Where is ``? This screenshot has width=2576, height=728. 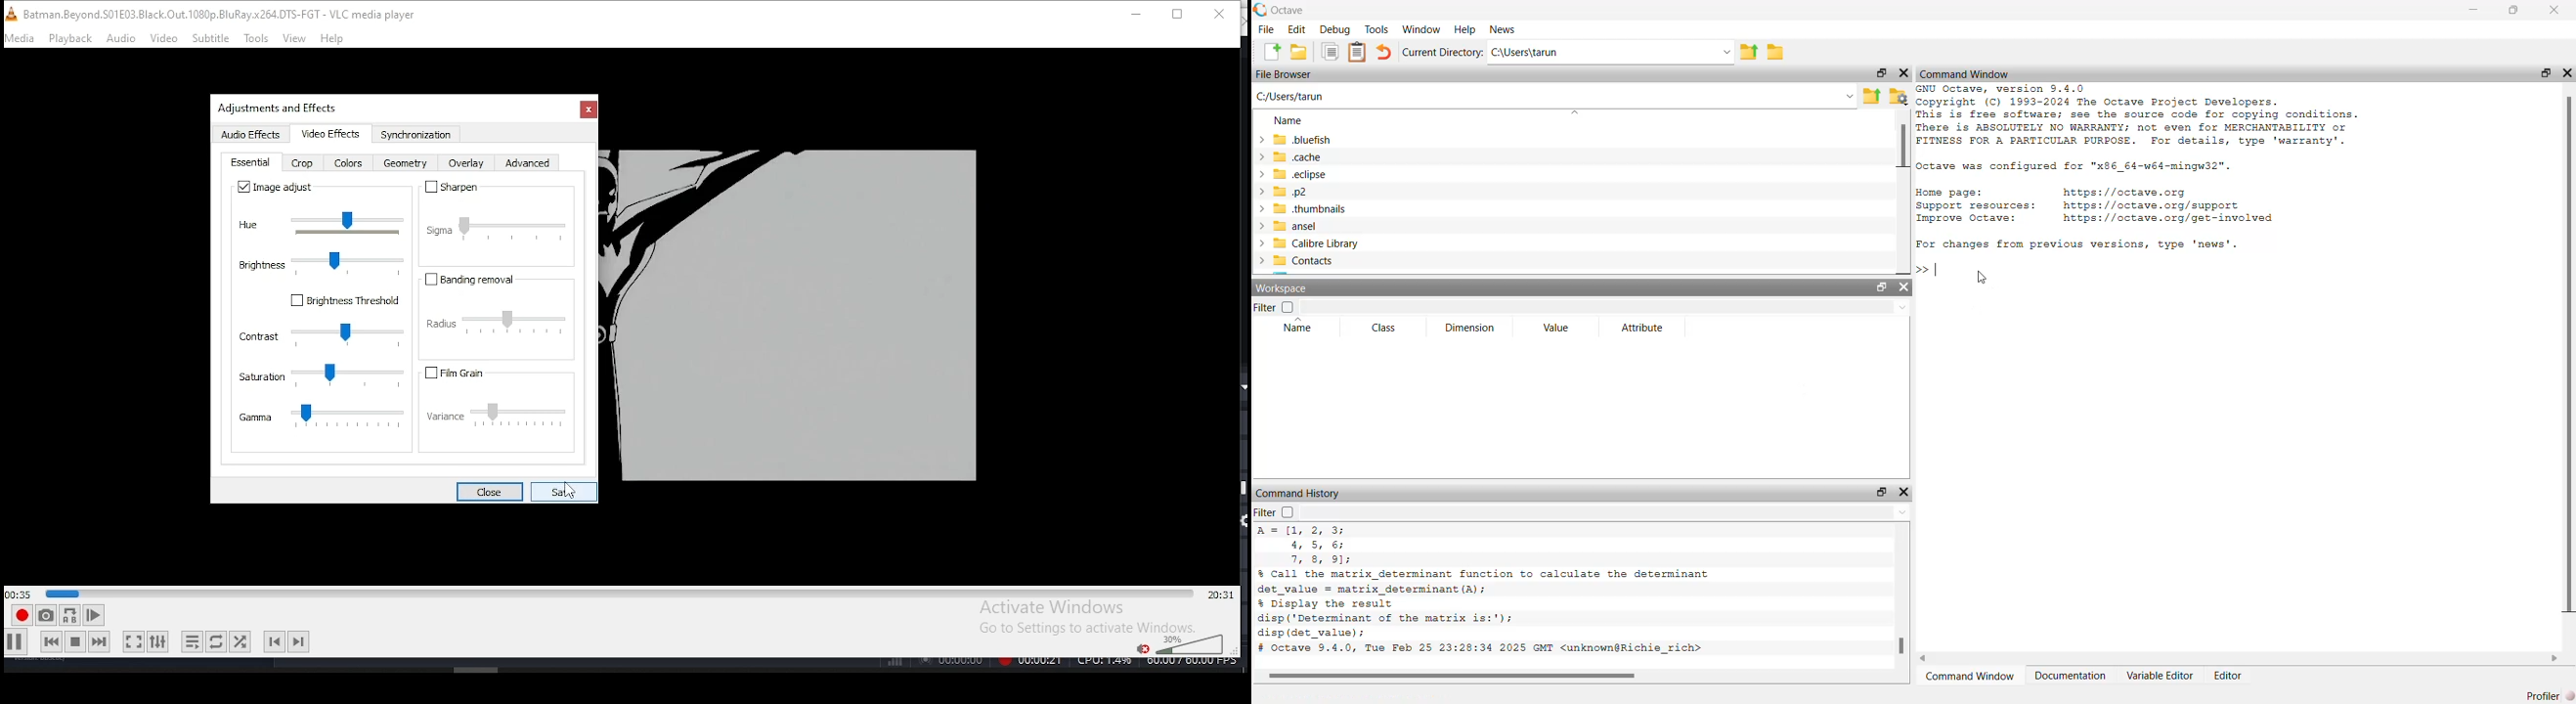
 is located at coordinates (789, 311).